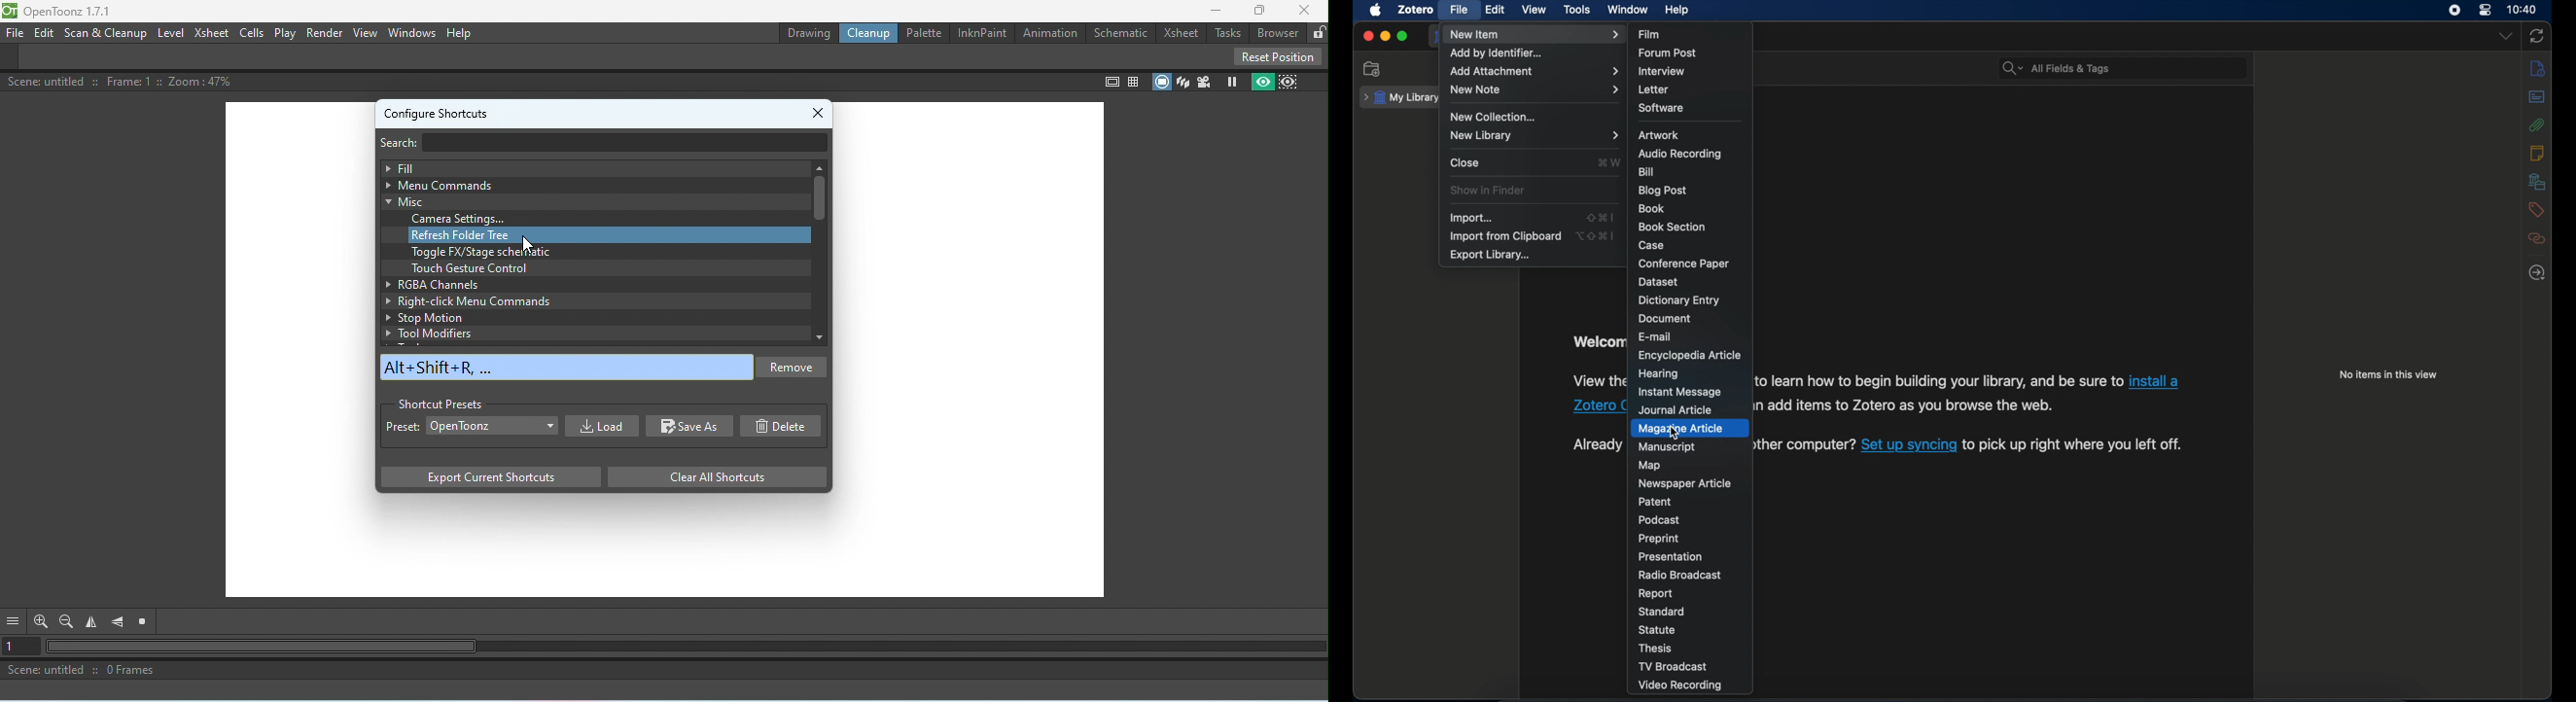  Describe the element at coordinates (1672, 667) in the screenshot. I see `tv broadcast` at that location.